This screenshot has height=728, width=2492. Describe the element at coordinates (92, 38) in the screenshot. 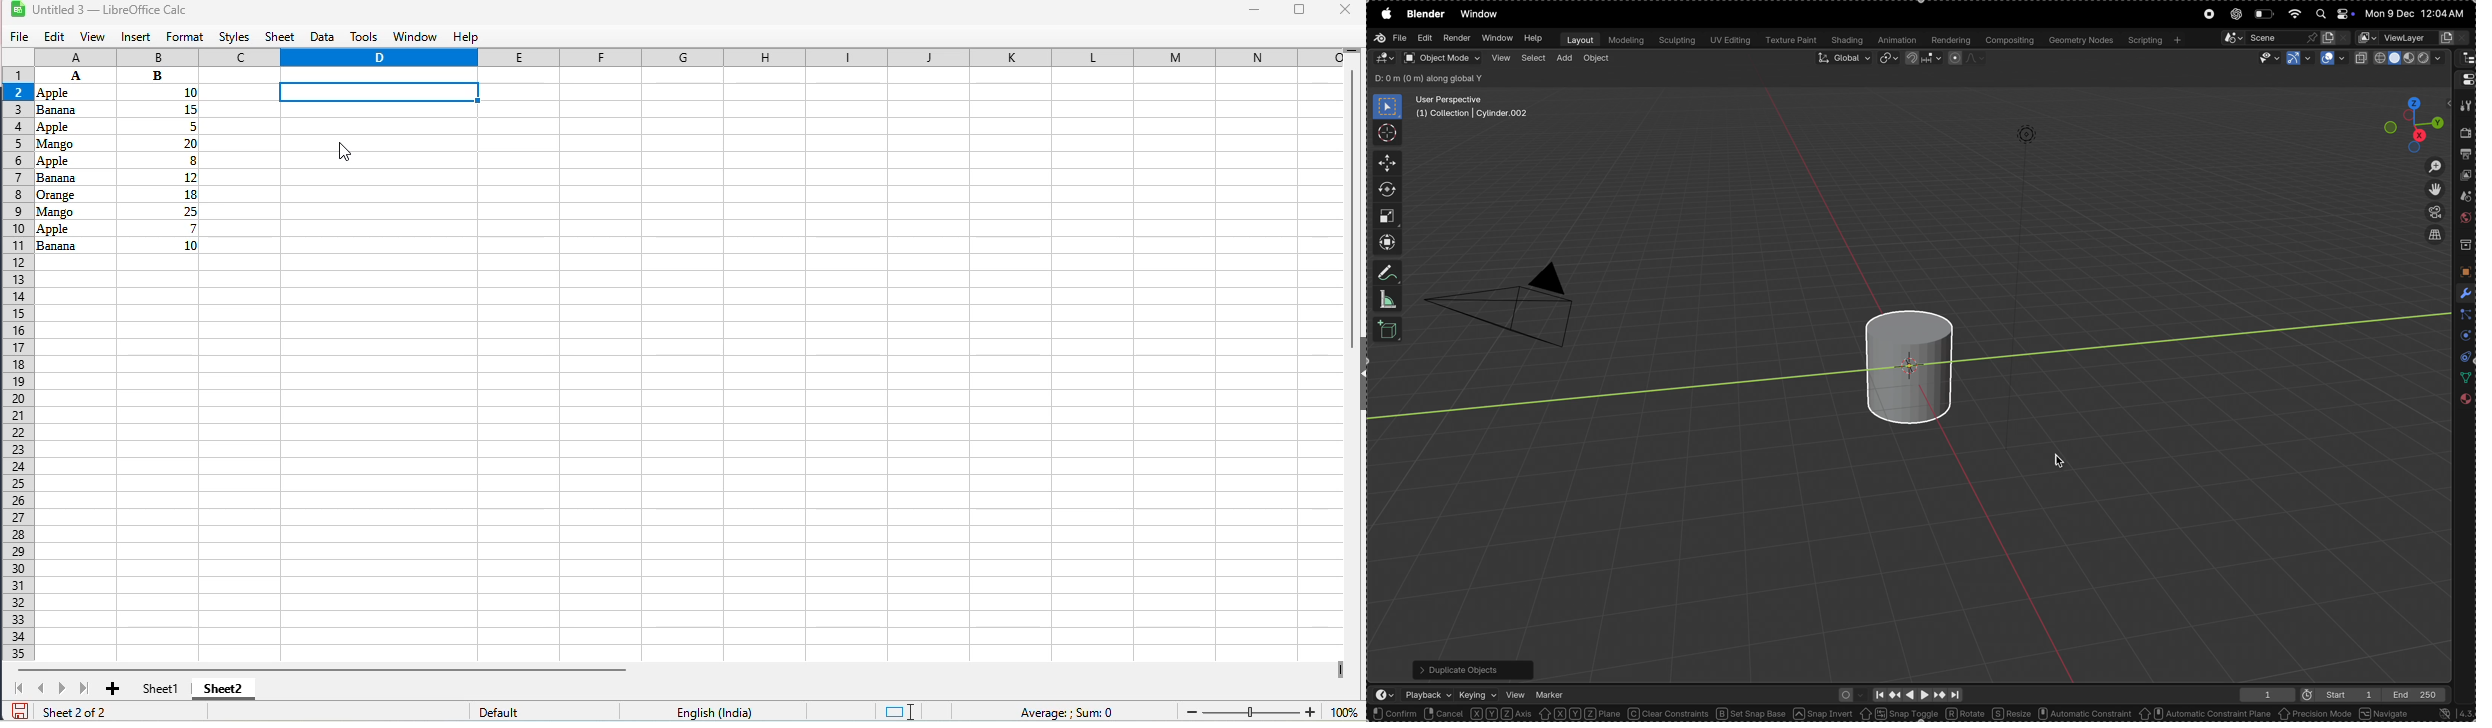

I see `view` at that location.